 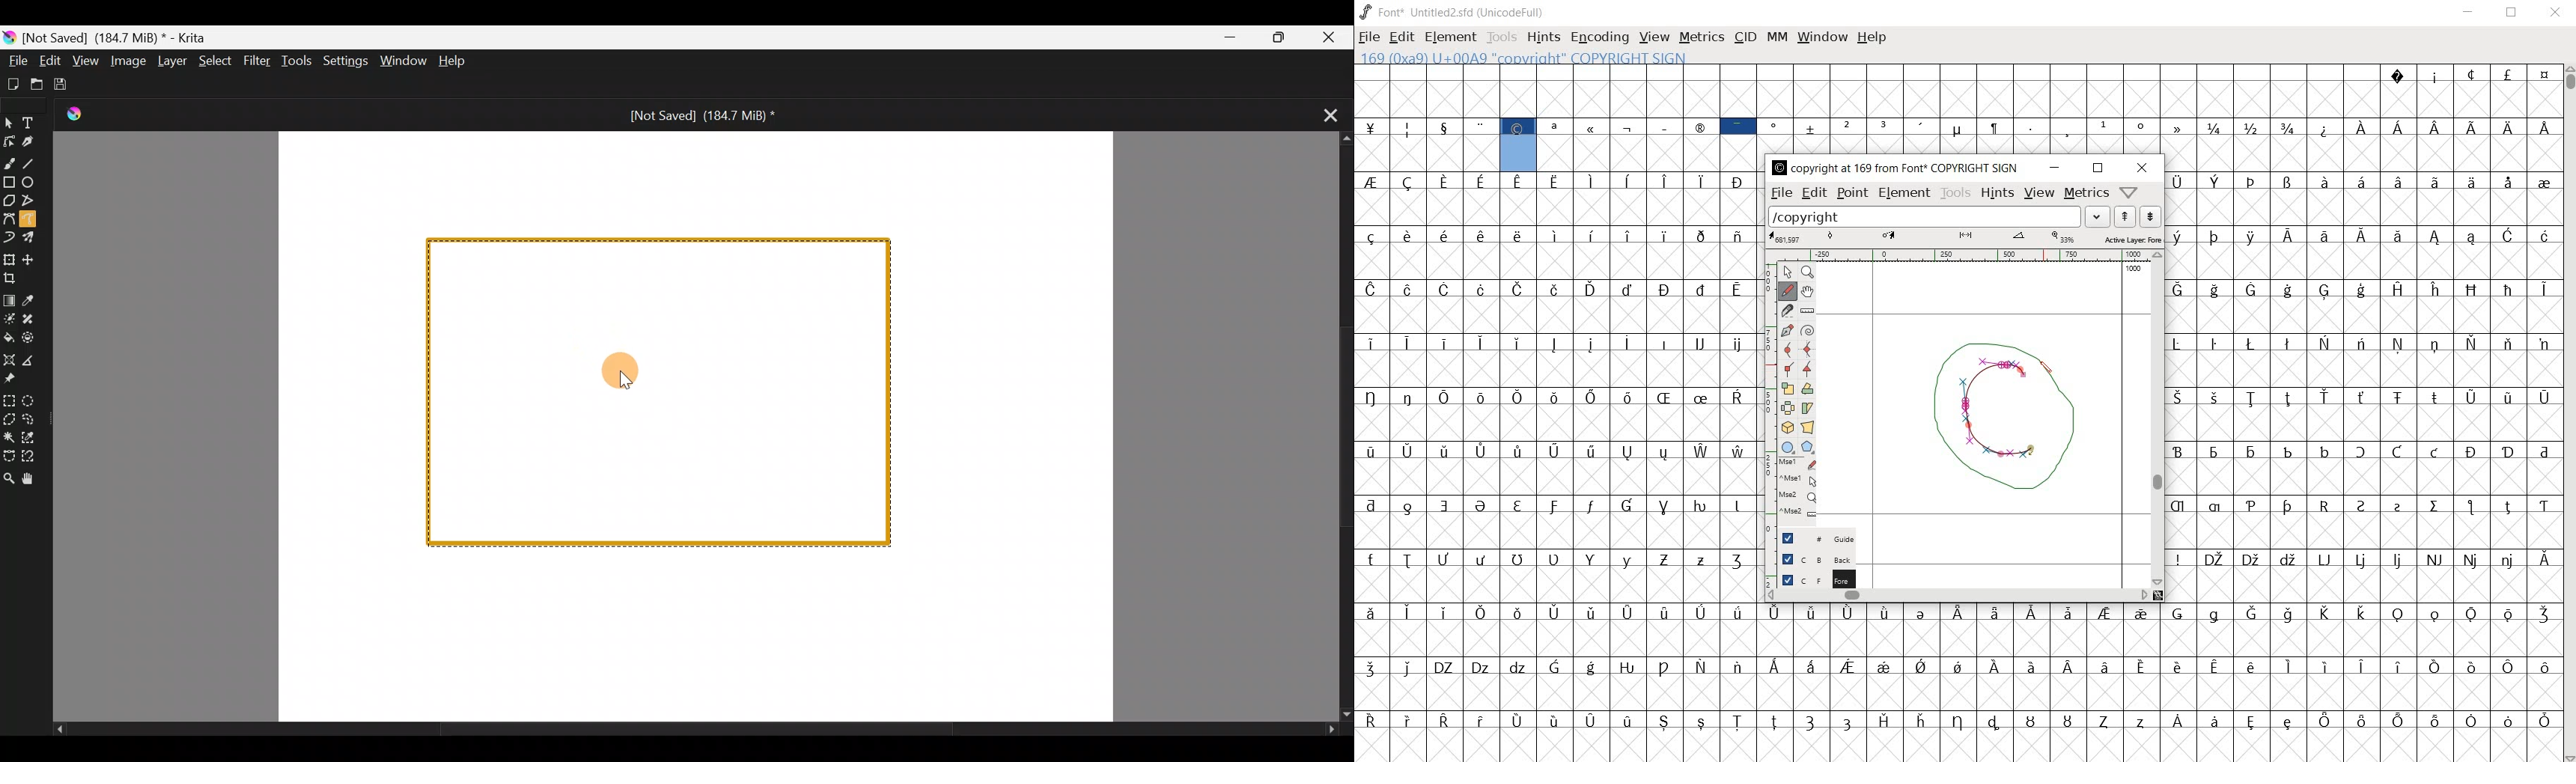 What do you see at coordinates (32, 458) in the screenshot?
I see `Magnetic curve selection tool` at bounding box center [32, 458].